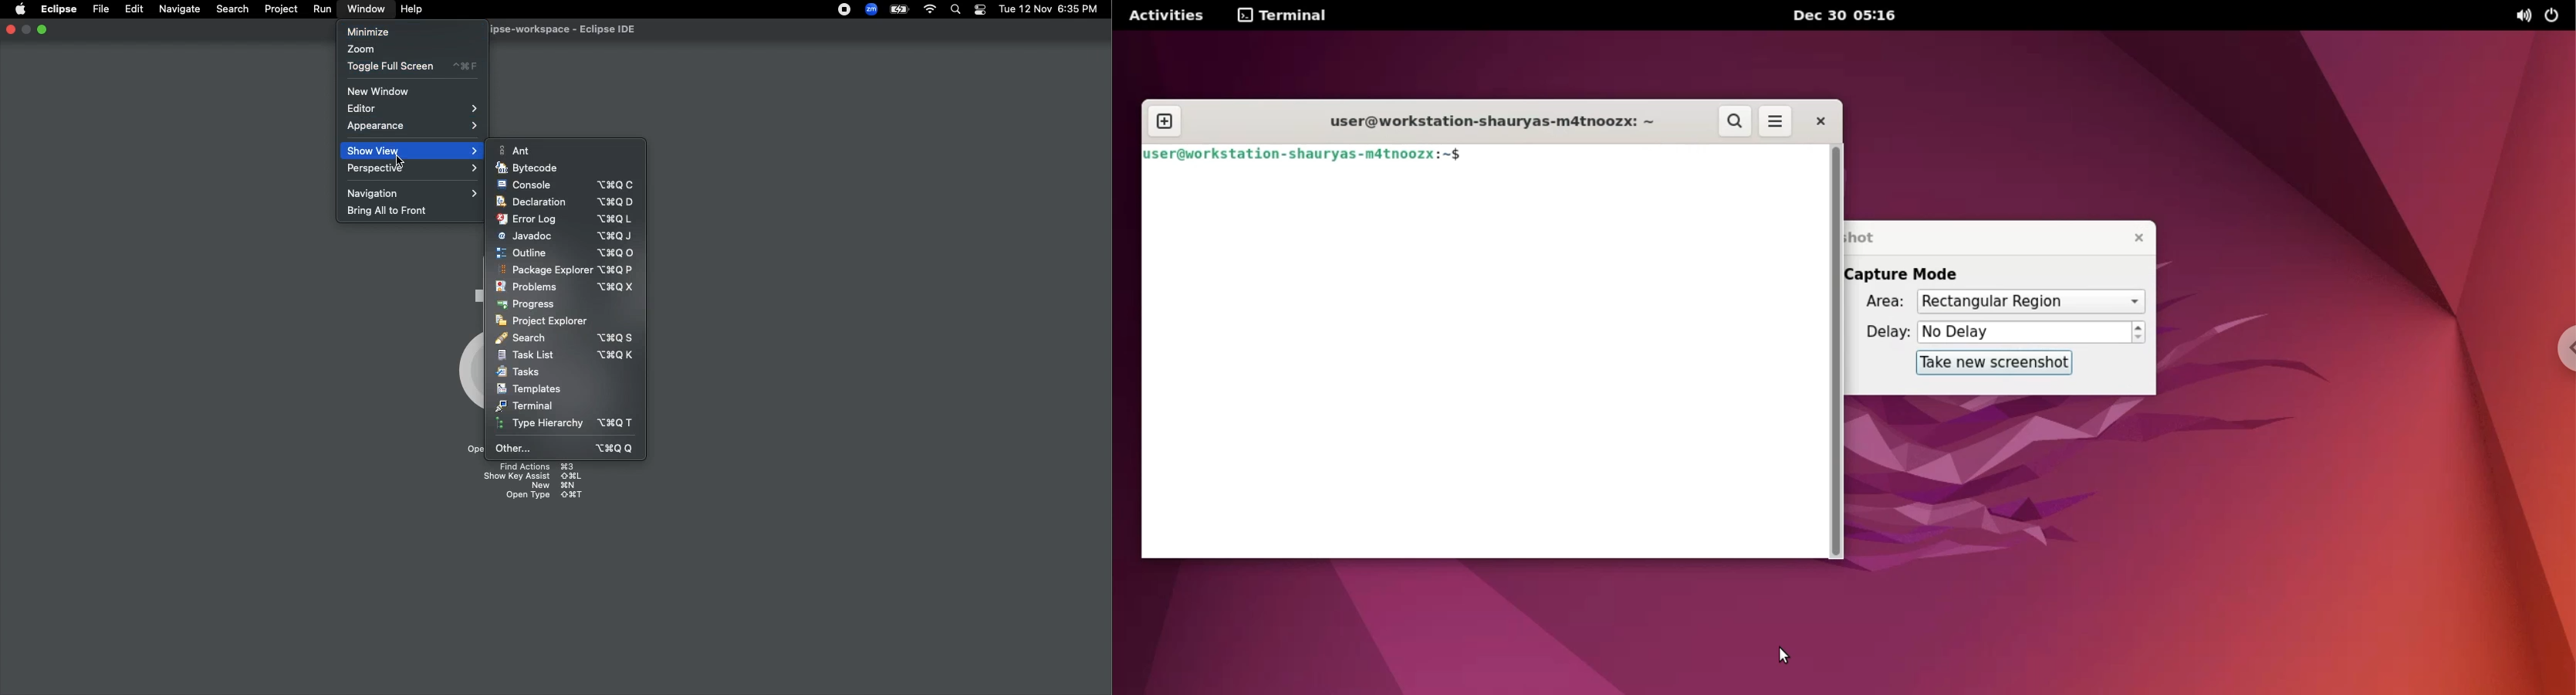 This screenshot has height=700, width=2576. Describe the element at coordinates (412, 66) in the screenshot. I see `Toggle full screen` at that location.